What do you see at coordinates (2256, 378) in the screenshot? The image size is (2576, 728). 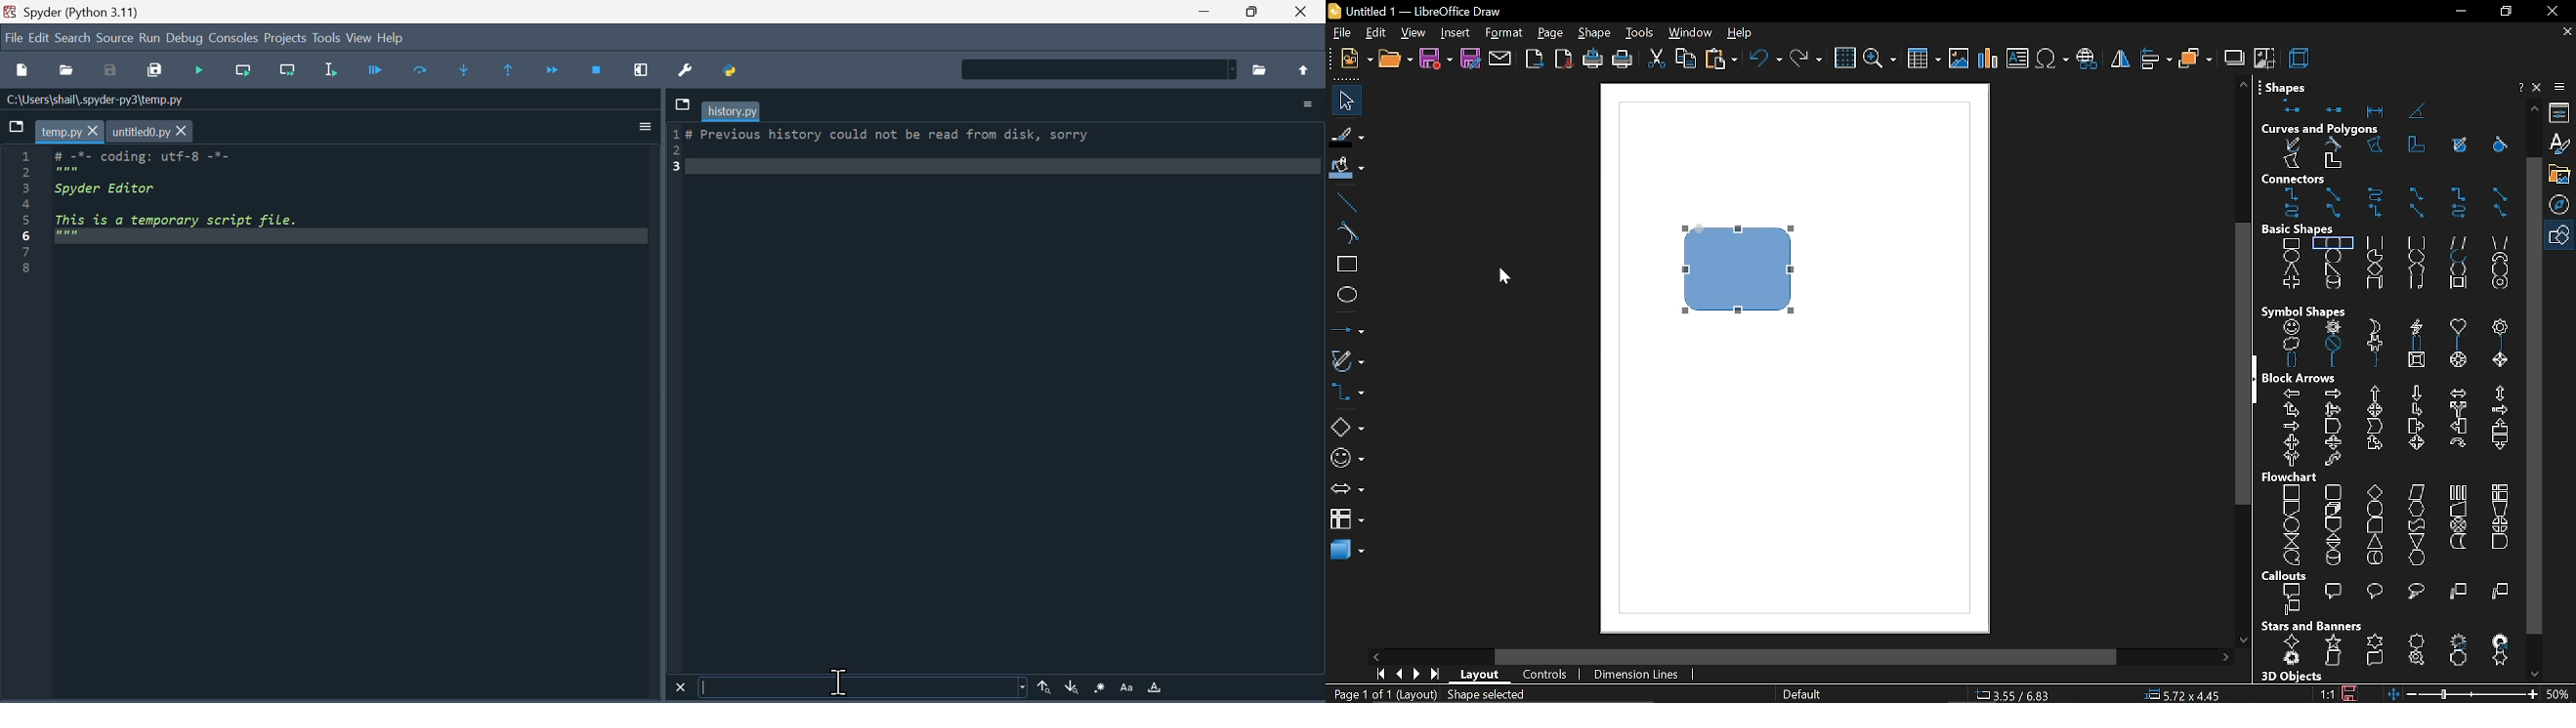 I see `collapse` at bounding box center [2256, 378].